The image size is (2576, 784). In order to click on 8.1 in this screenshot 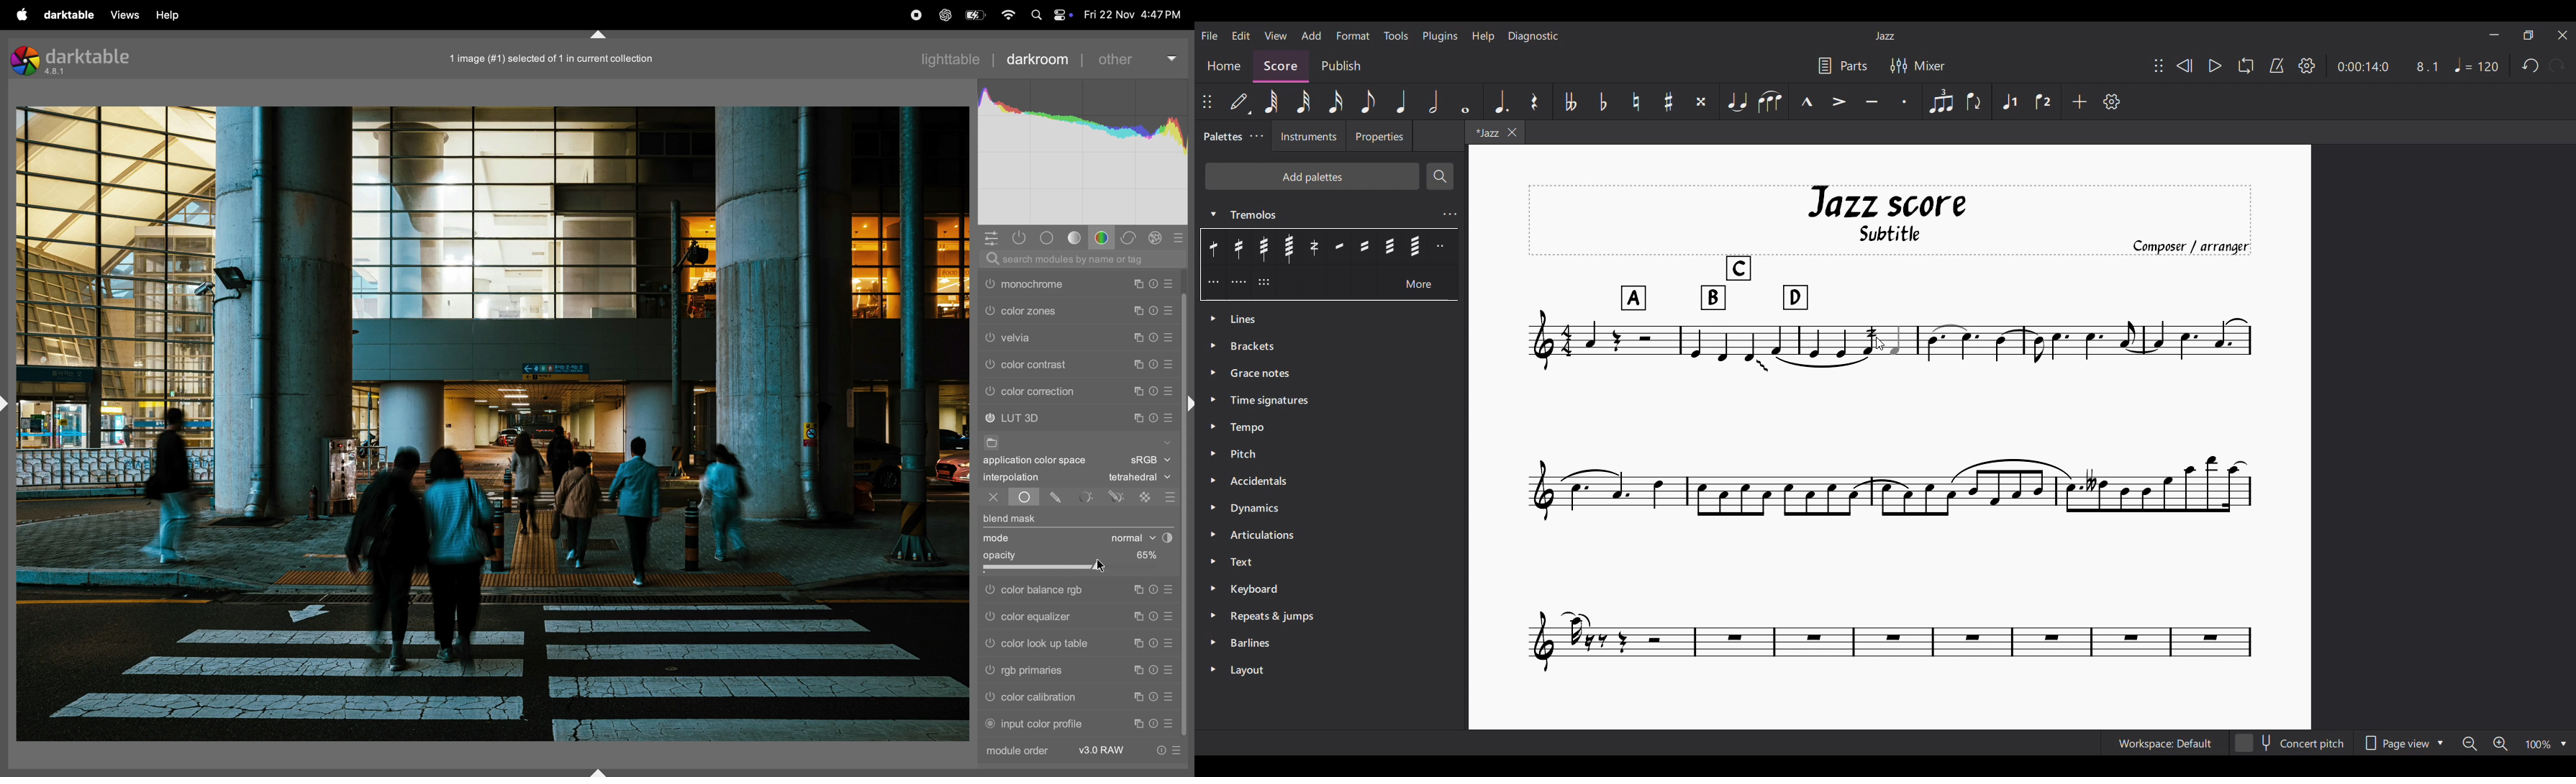, I will do `click(2427, 66)`.